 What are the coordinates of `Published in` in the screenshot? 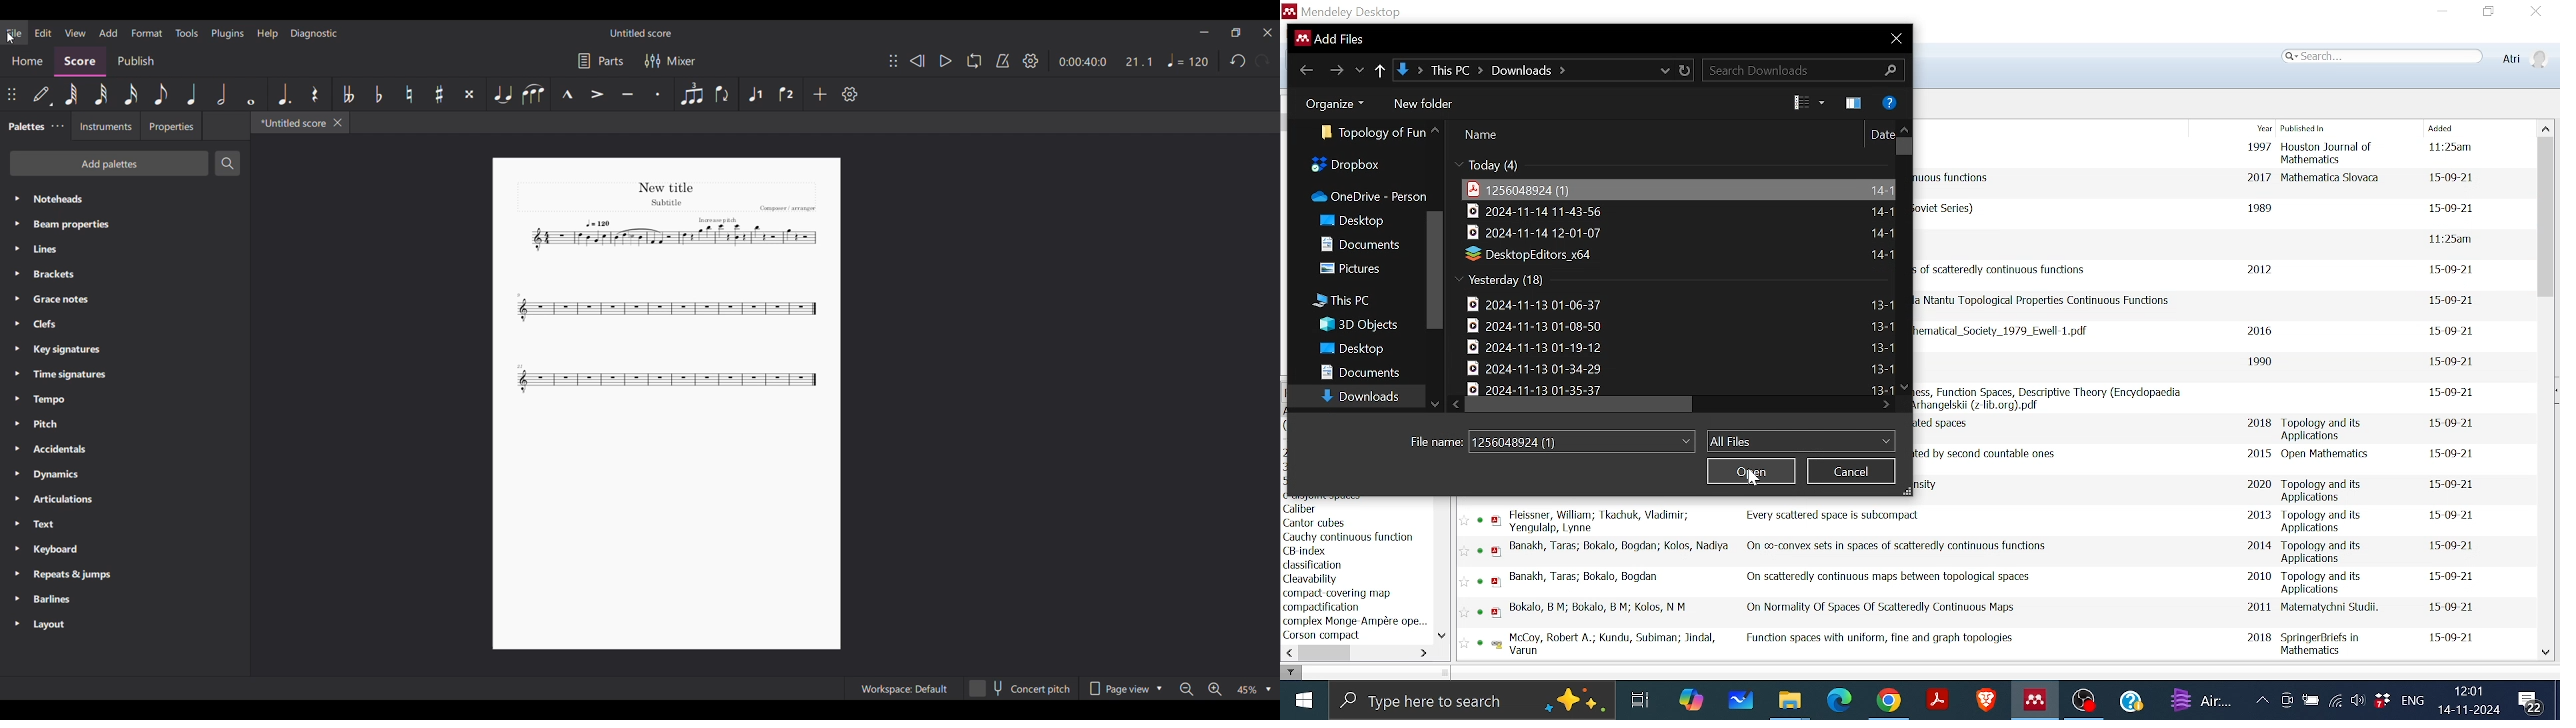 It's located at (2324, 453).